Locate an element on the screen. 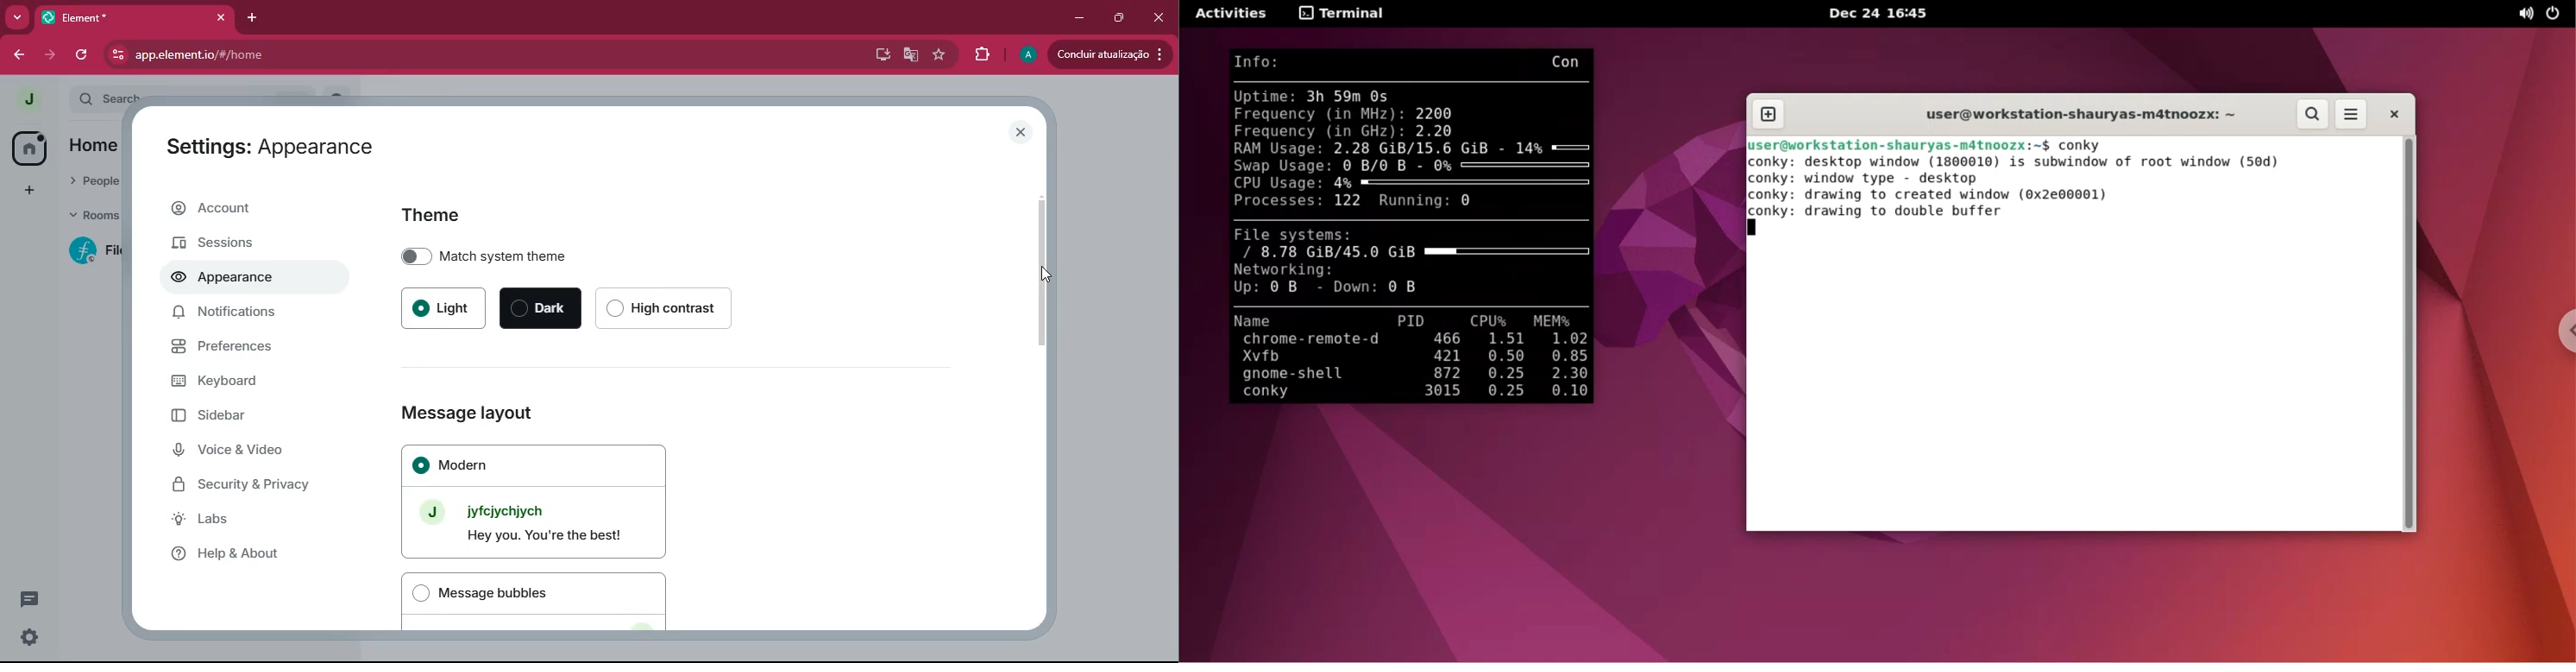 The width and height of the screenshot is (2576, 672). keyboard is located at coordinates (249, 380).